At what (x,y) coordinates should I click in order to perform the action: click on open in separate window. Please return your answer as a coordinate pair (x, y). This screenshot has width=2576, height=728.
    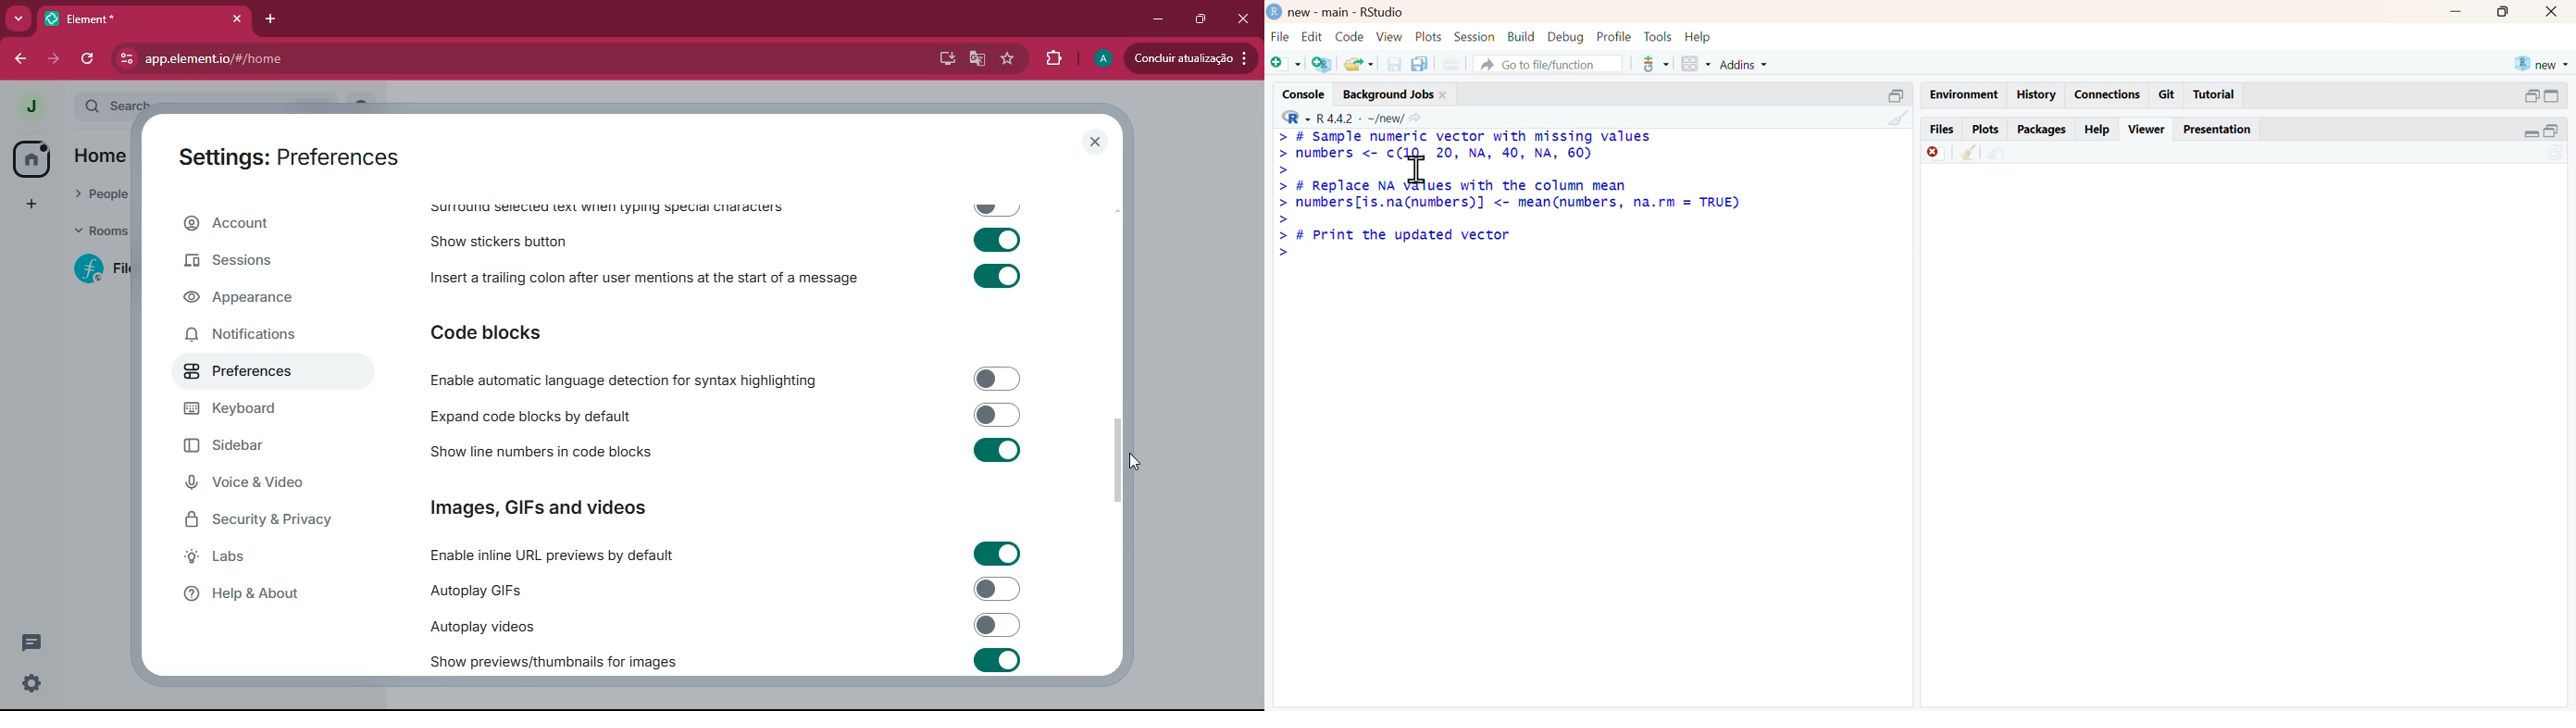
    Looking at the image, I should click on (2552, 131).